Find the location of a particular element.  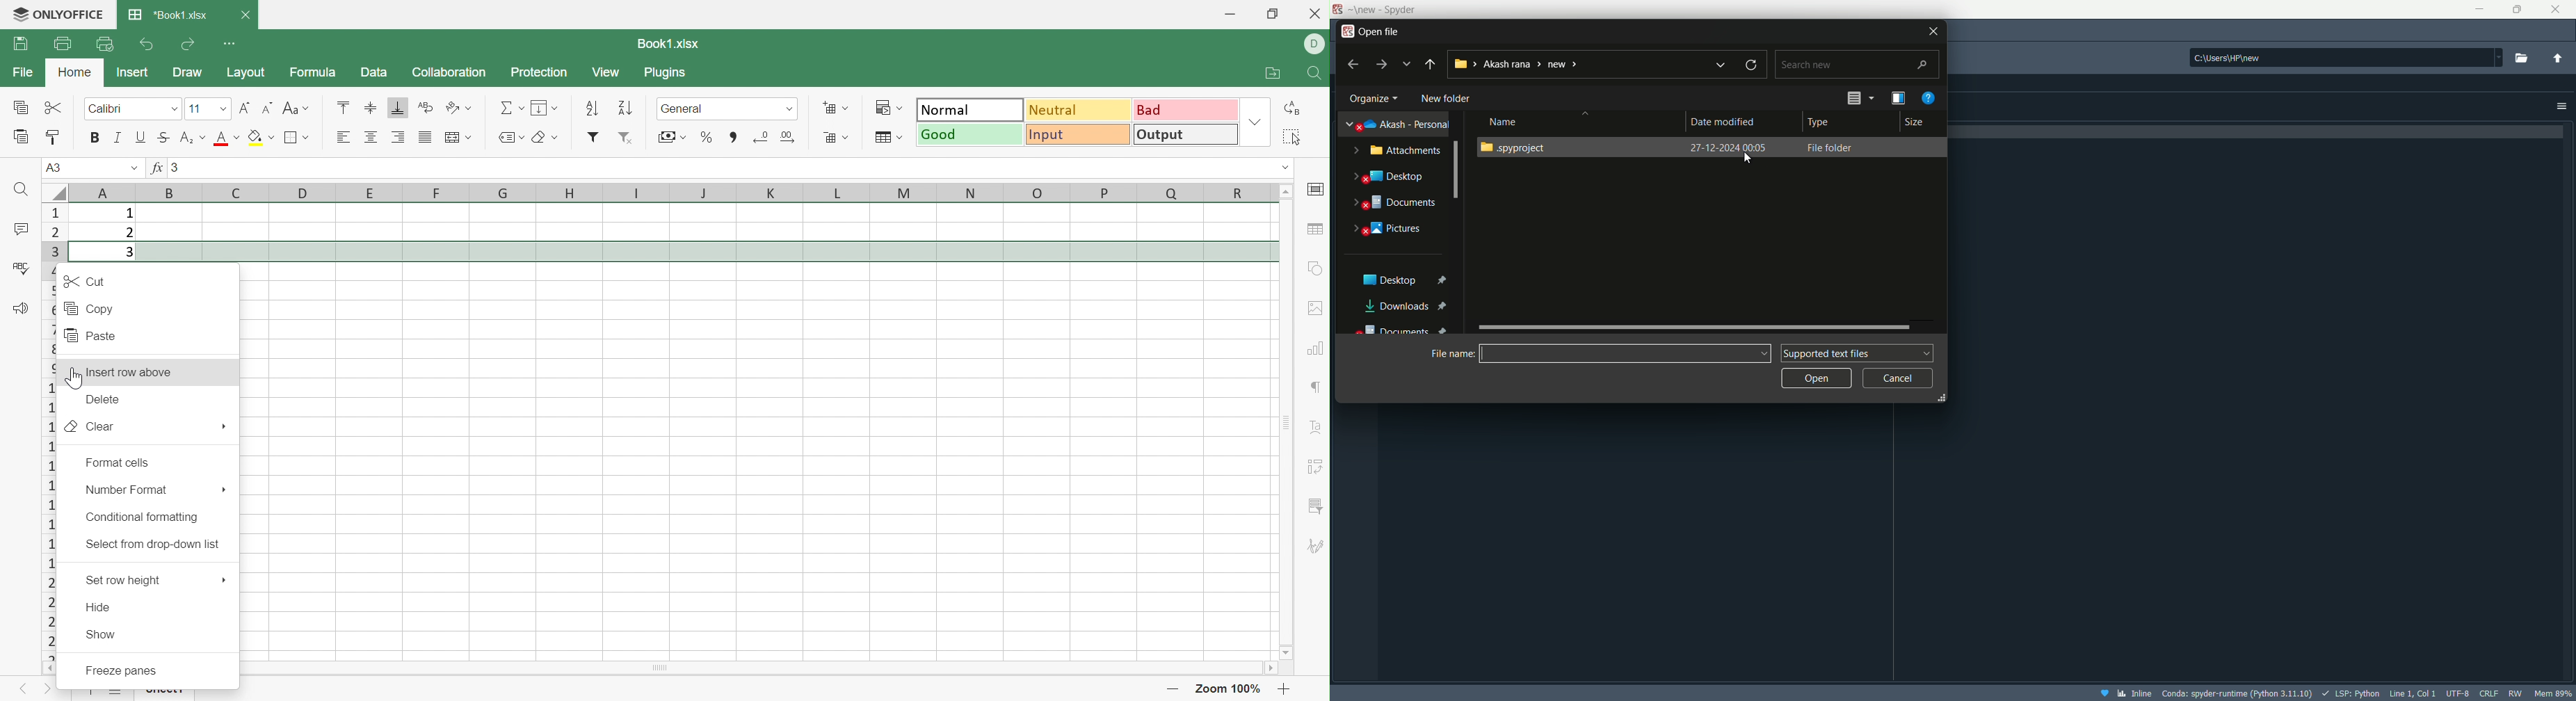

Plugins is located at coordinates (668, 74).